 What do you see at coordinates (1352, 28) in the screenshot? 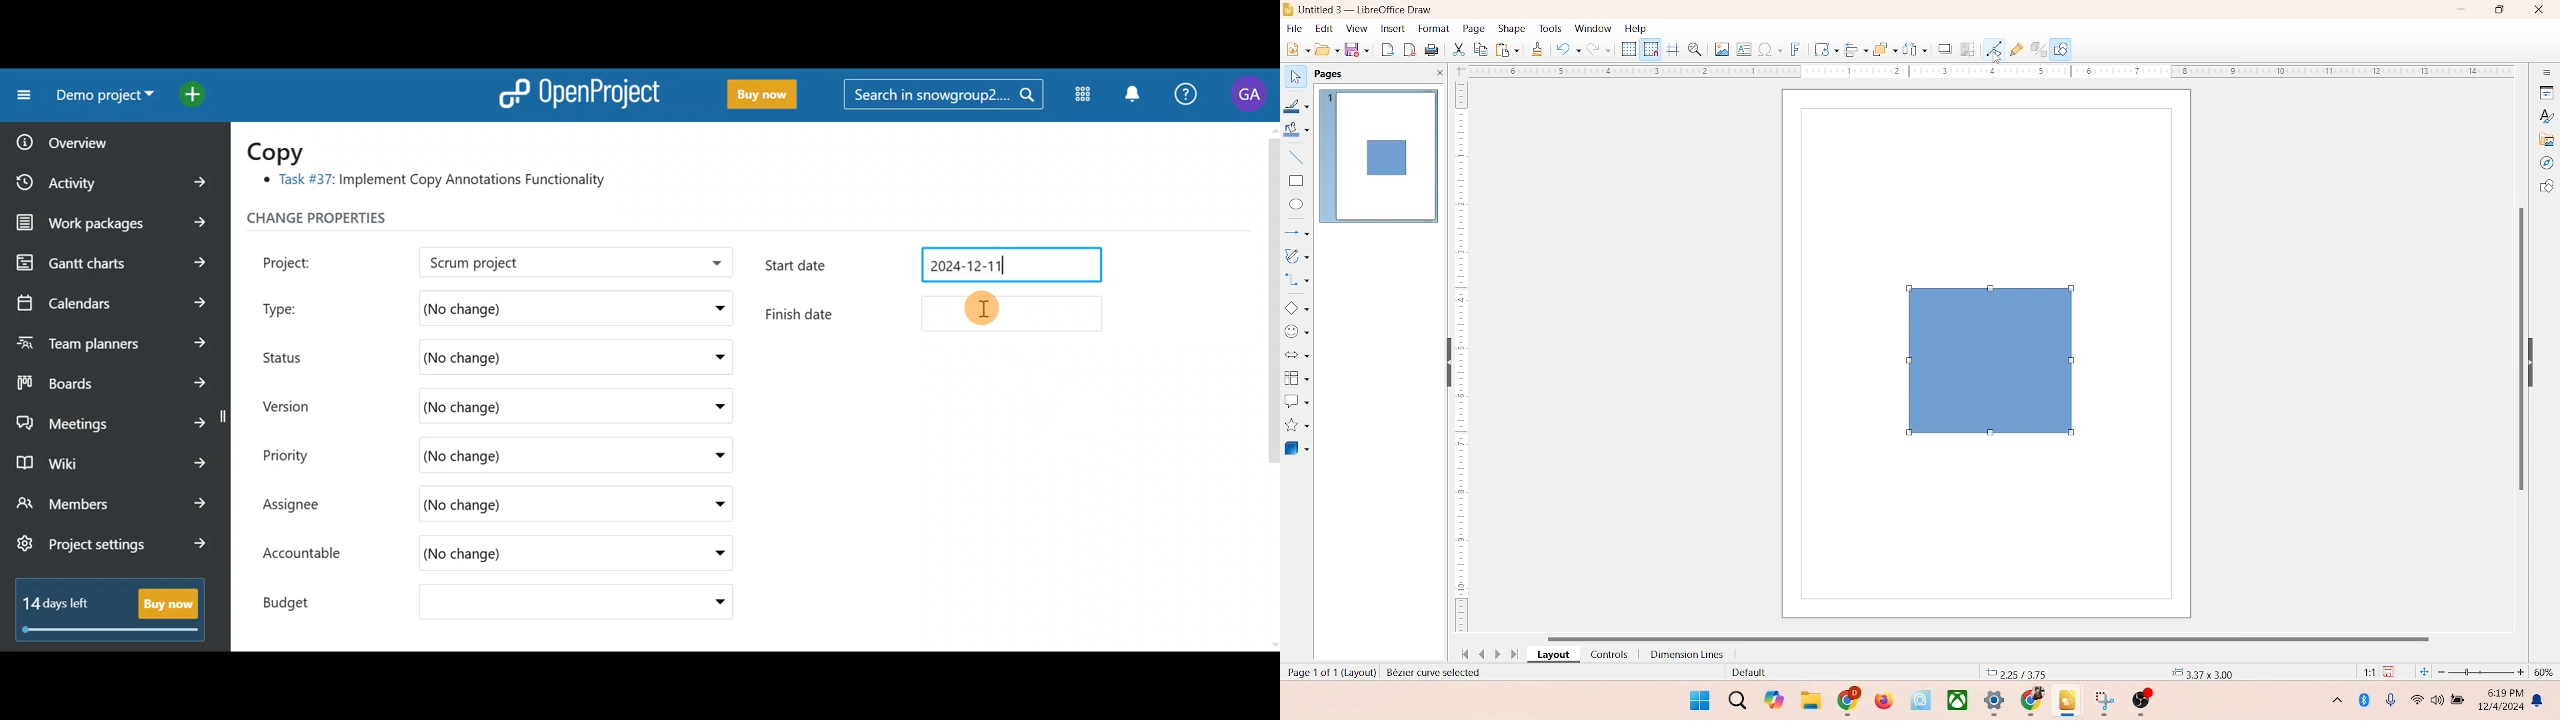
I see `view` at bounding box center [1352, 28].